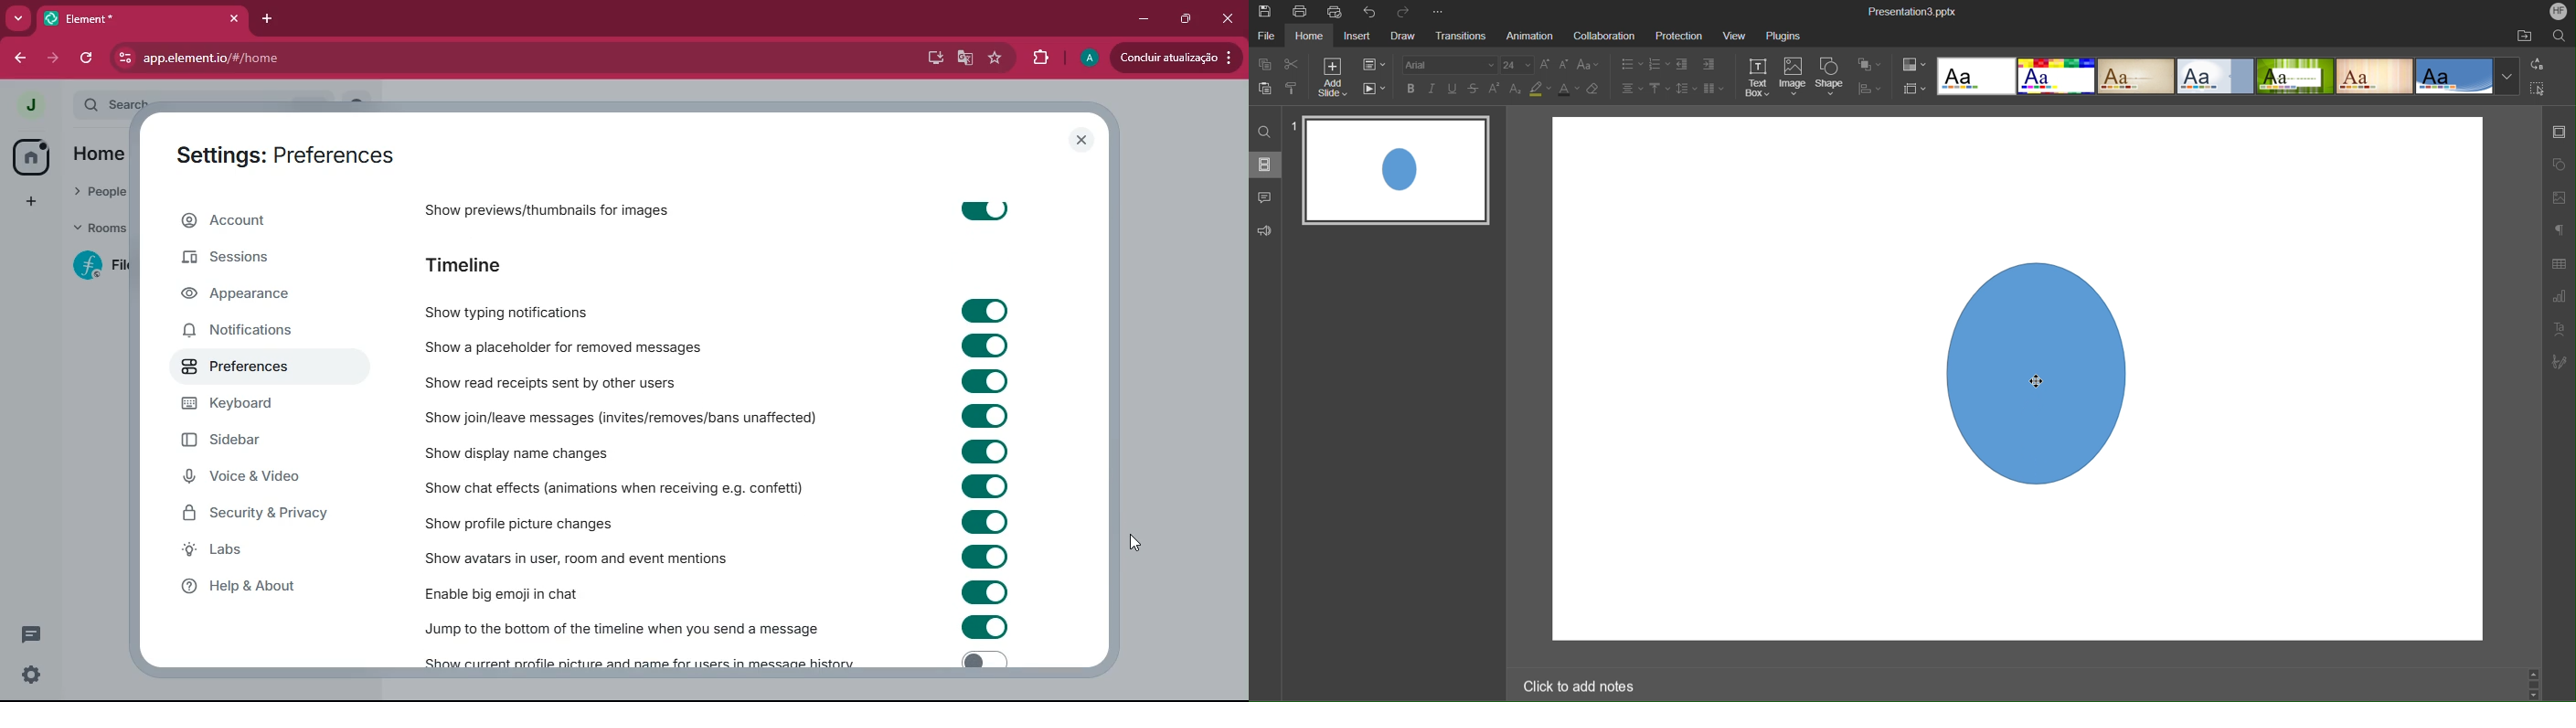  What do you see at coordinates (995, 58) in the screenshot?
I see `favourite` at bounding box center [995, 58].